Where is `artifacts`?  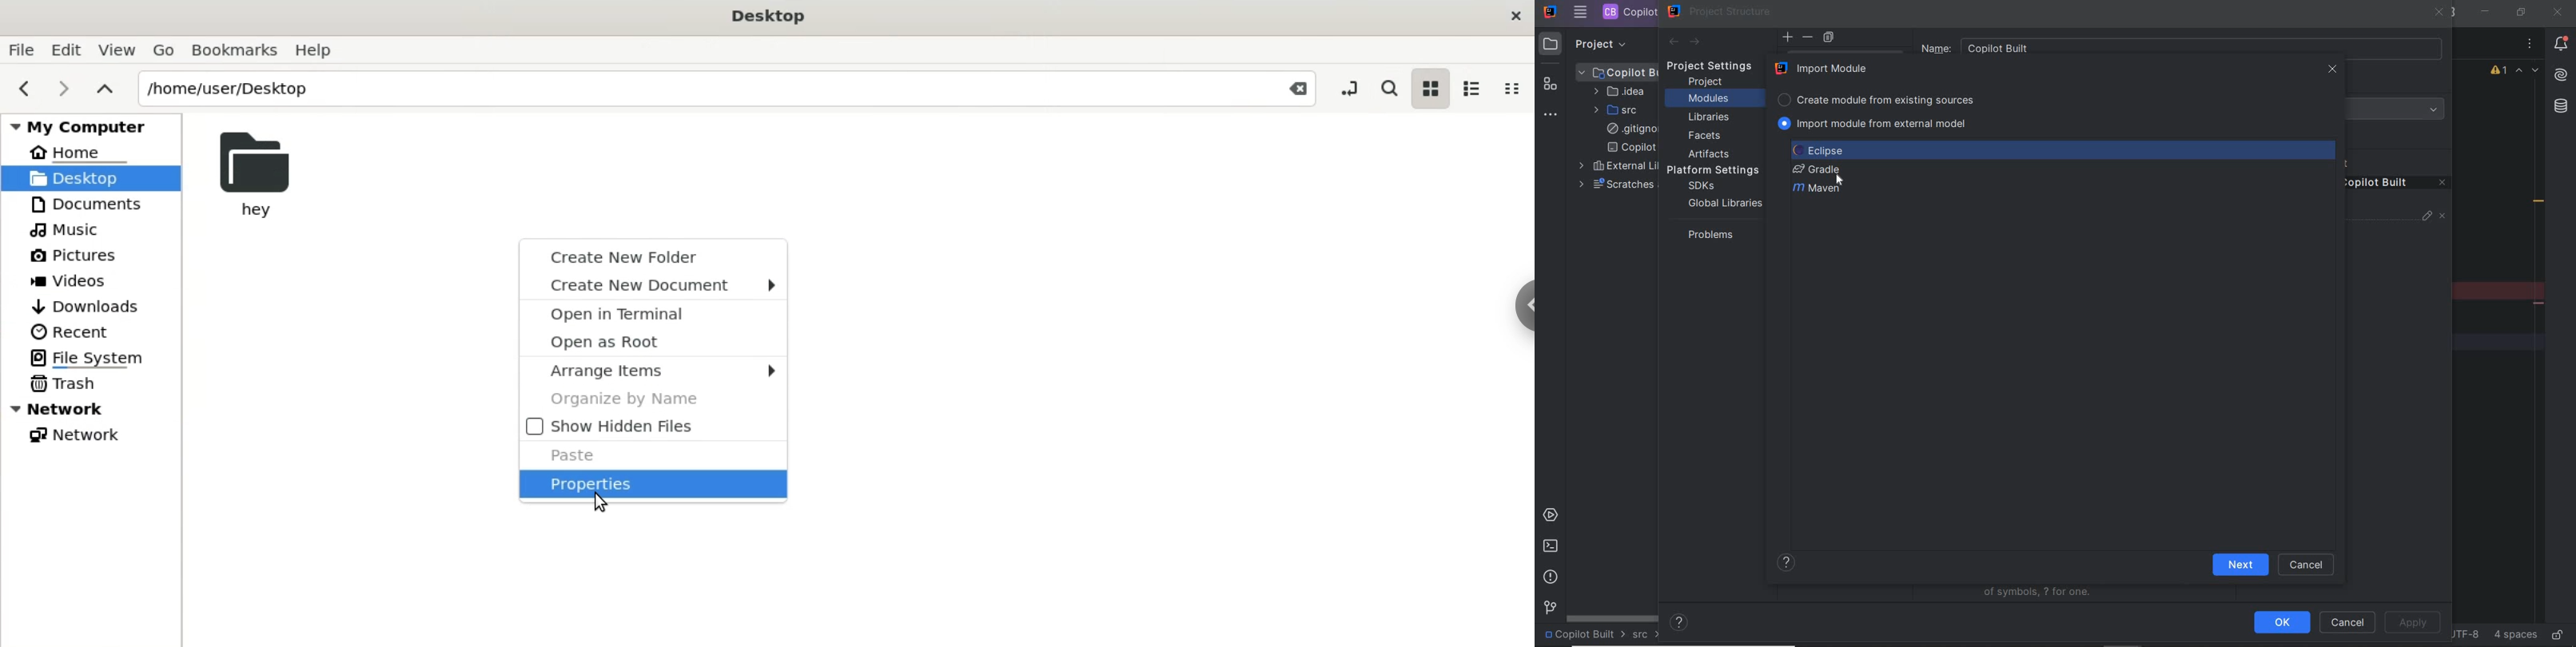
artifacts is located at coordinates (1712, 154).